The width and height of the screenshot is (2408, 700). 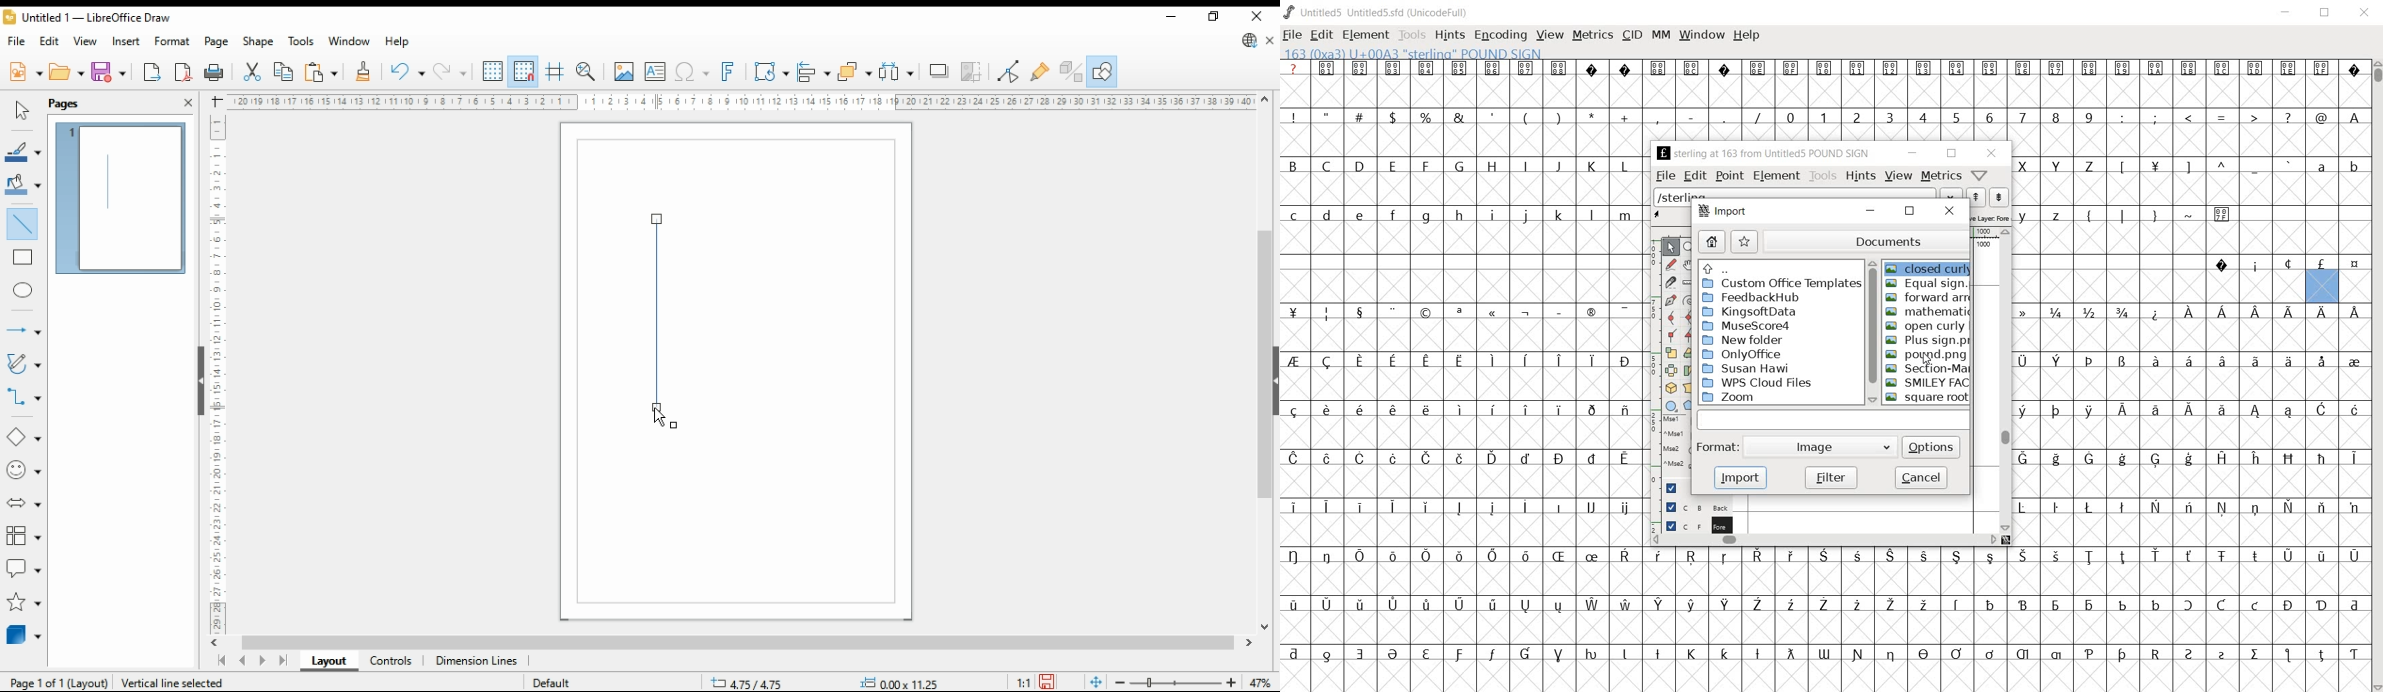 I want to click on Symbol, so click(x=2323, y=69).